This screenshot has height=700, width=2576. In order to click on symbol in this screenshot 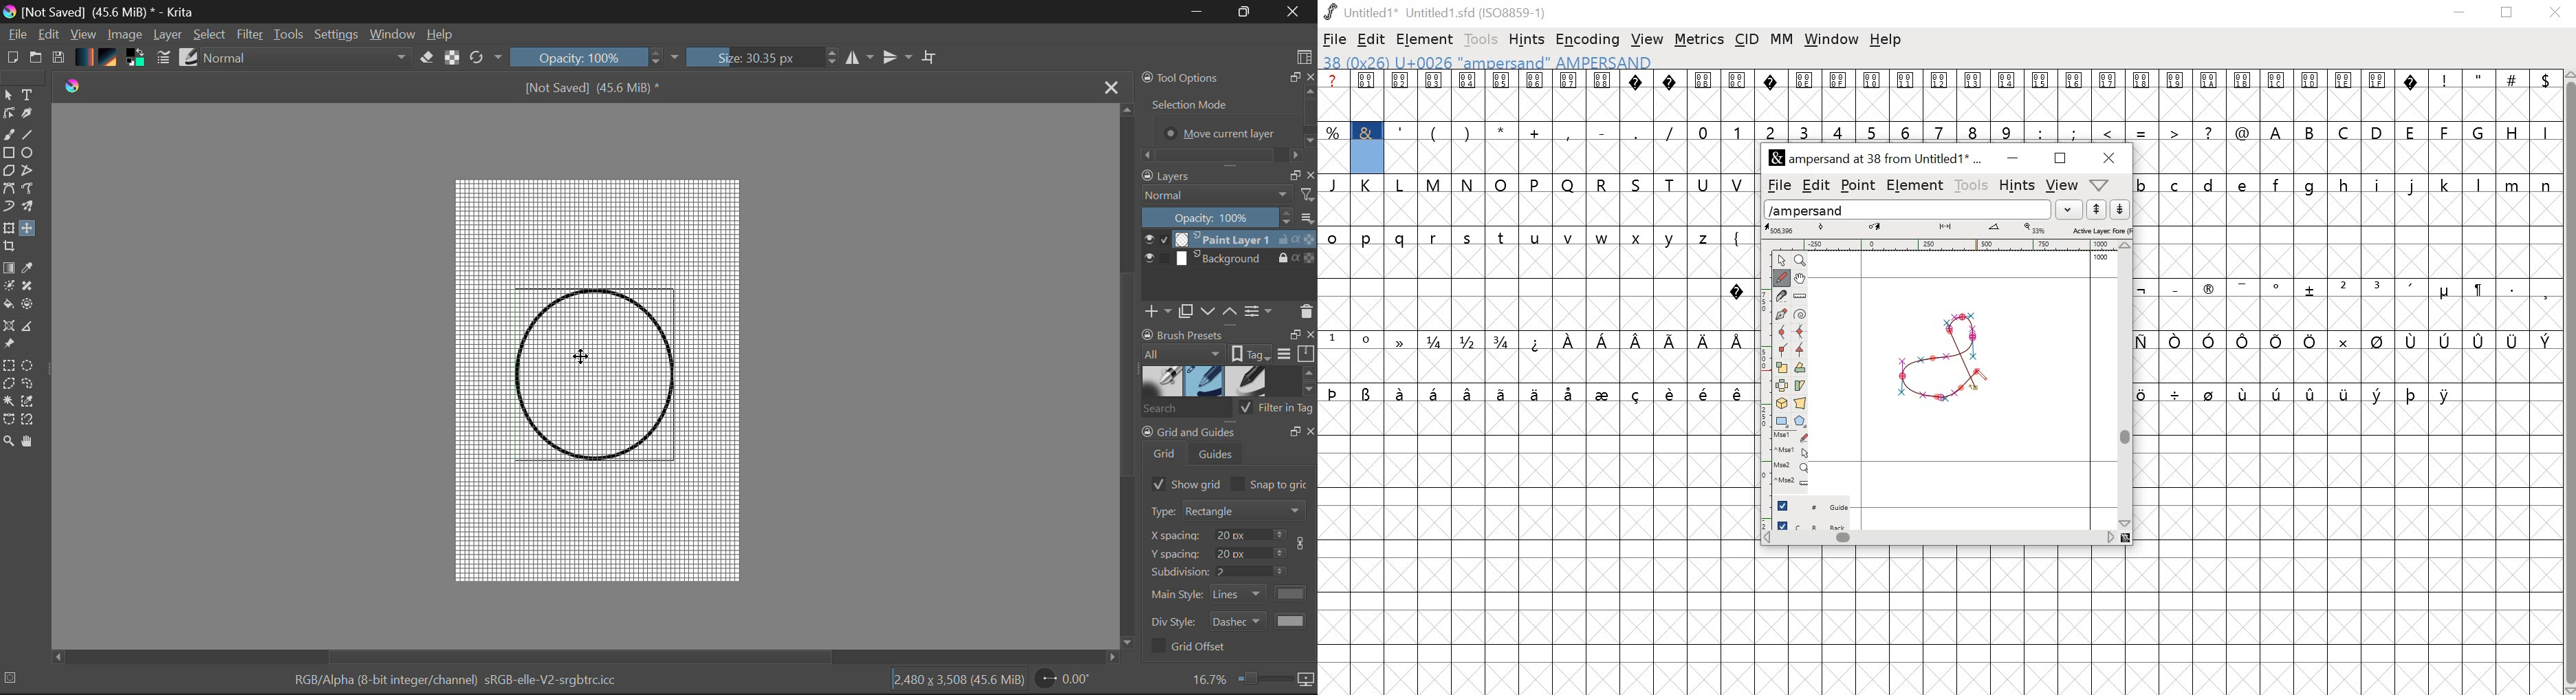, I will do `click(1738, 394)`.